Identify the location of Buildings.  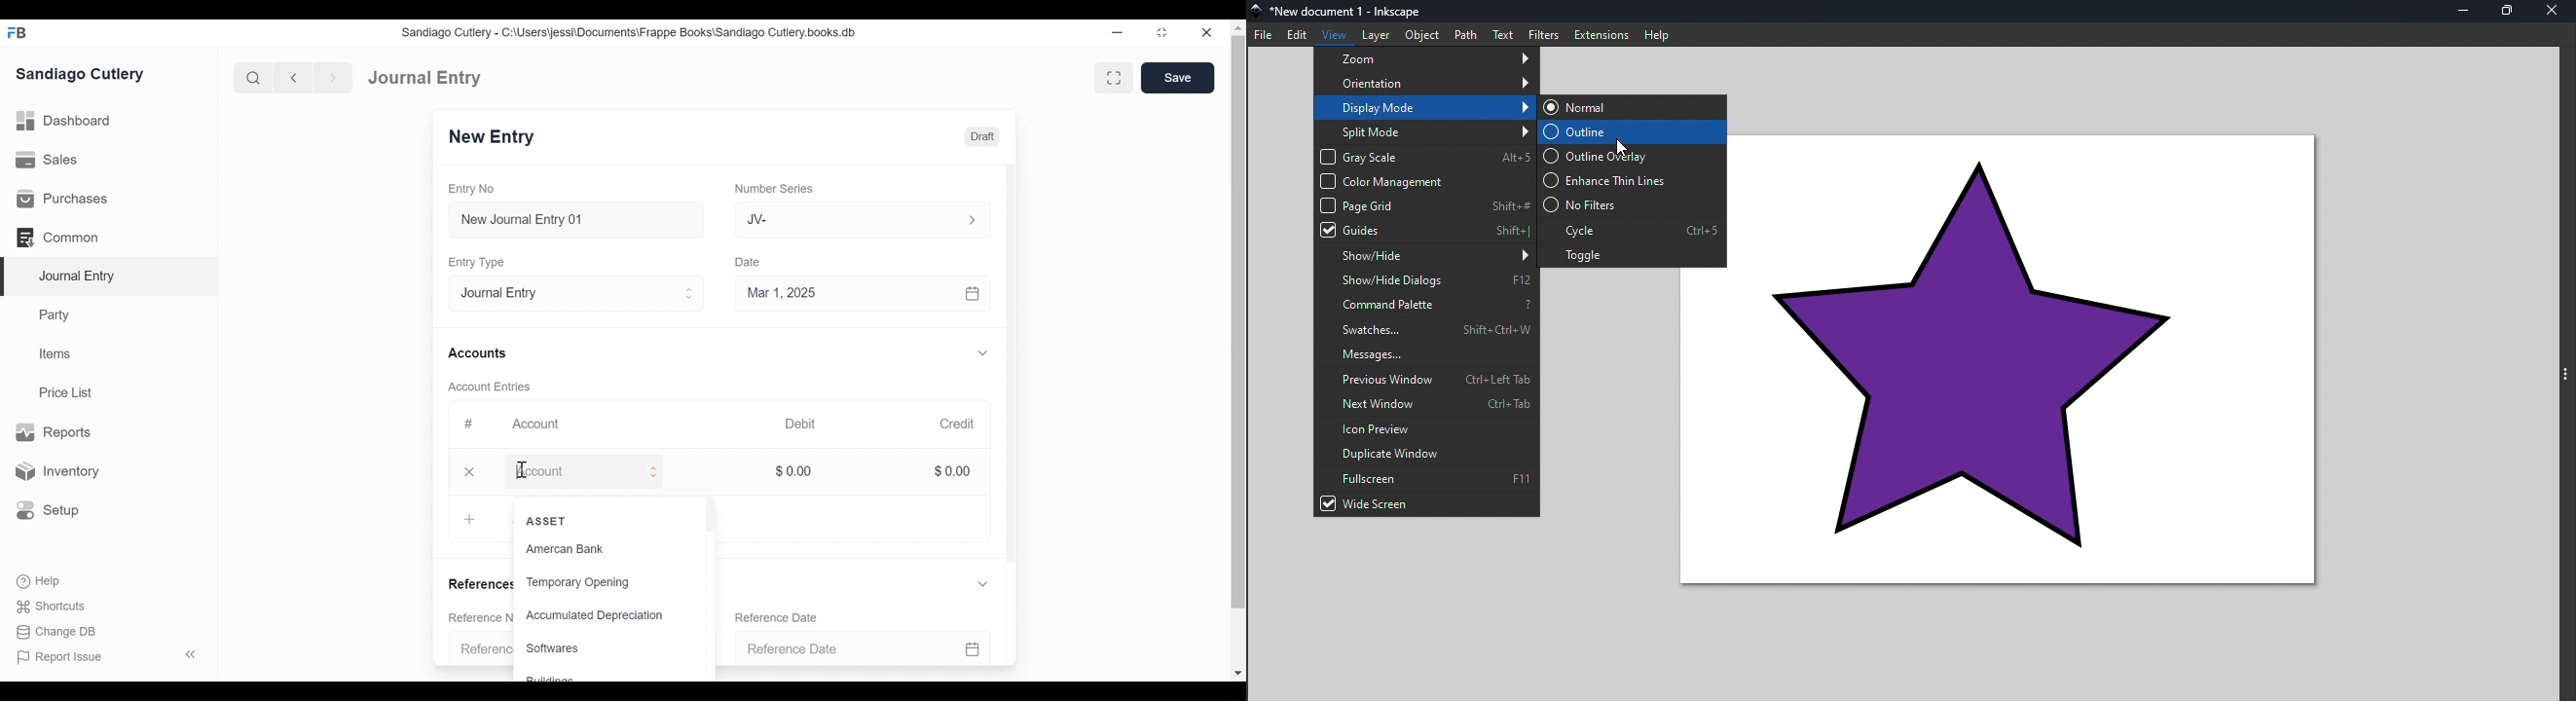
(553, 678).